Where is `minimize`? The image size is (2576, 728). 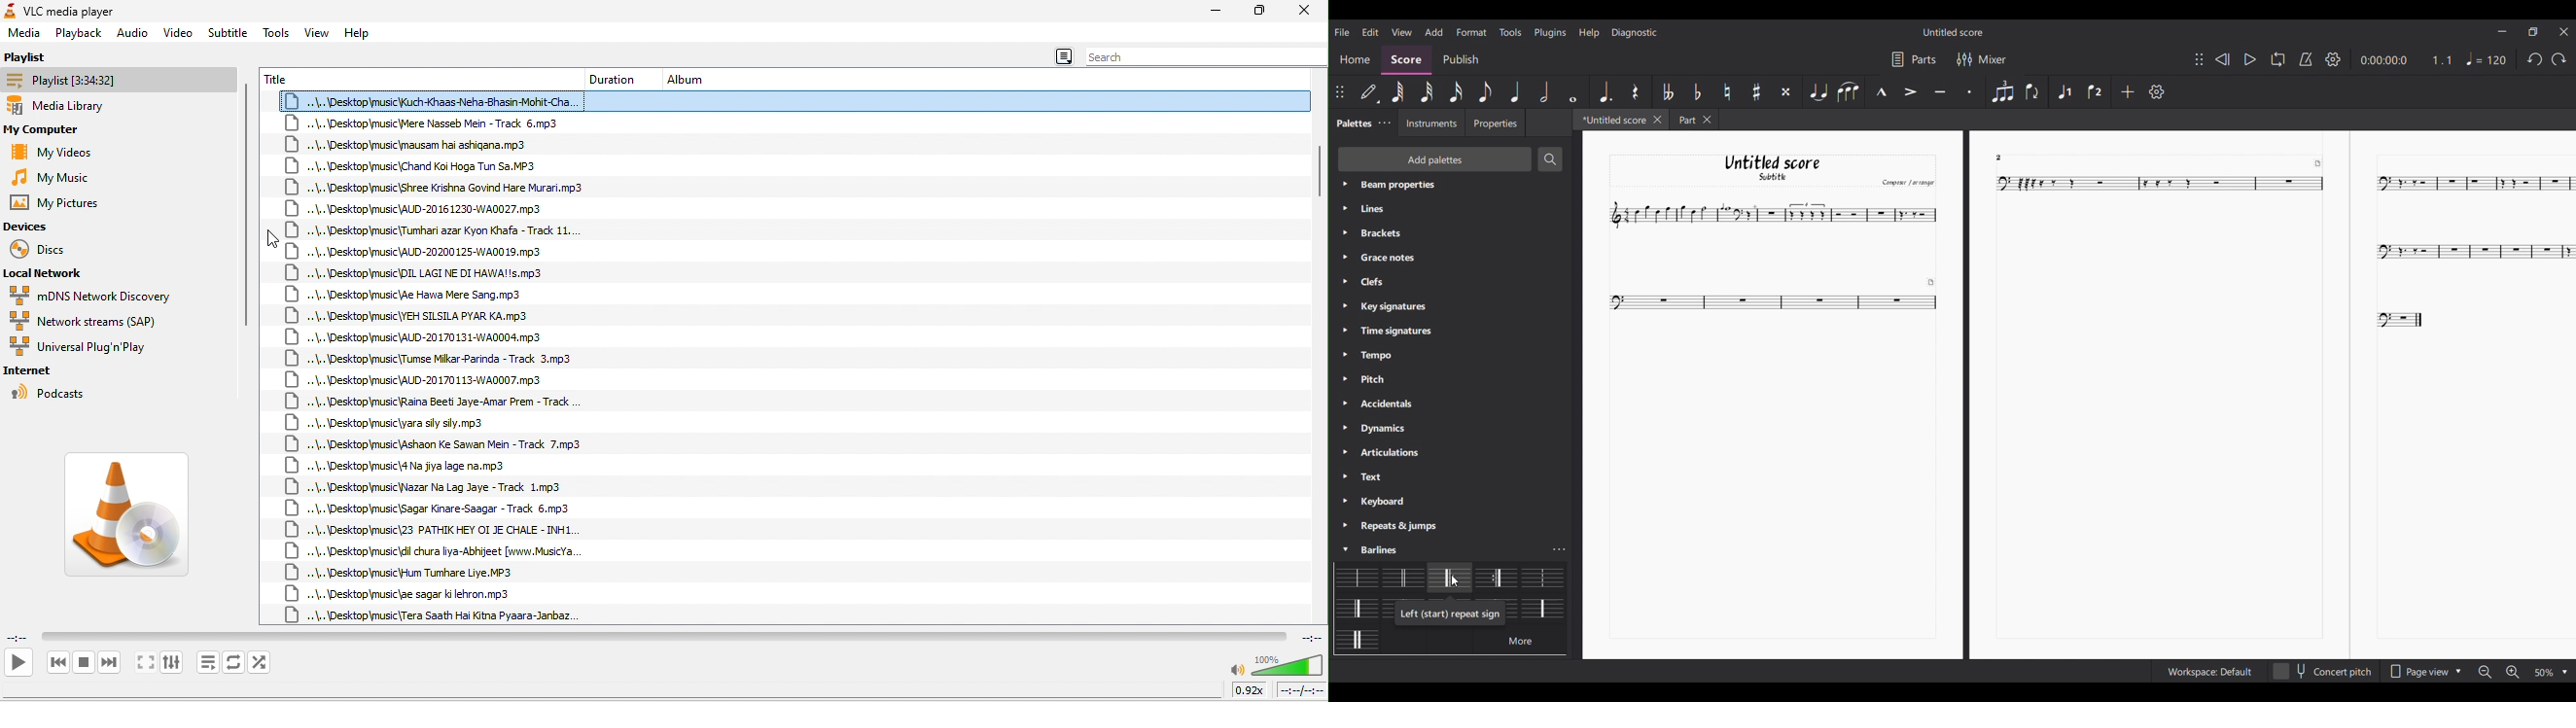
minimize is located at coordinates (1216, 11).